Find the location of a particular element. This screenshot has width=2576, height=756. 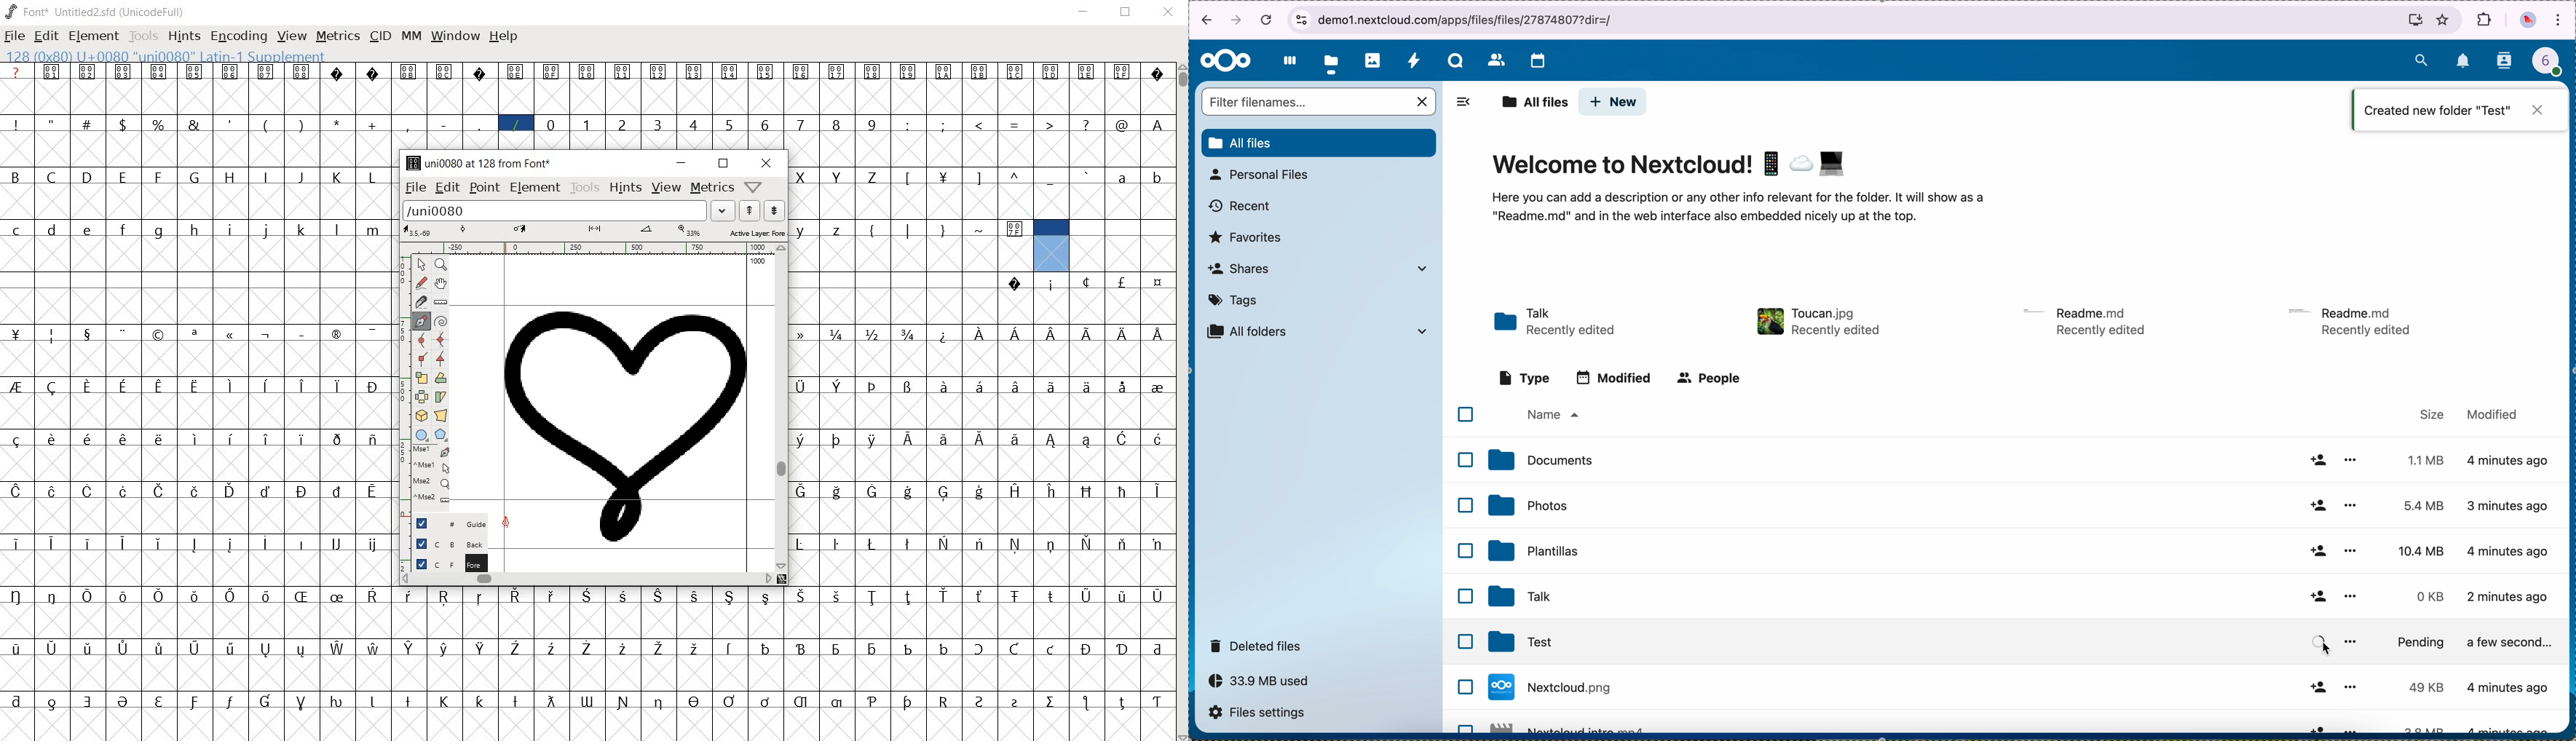

glyph is located at coordinates (1086, 334).